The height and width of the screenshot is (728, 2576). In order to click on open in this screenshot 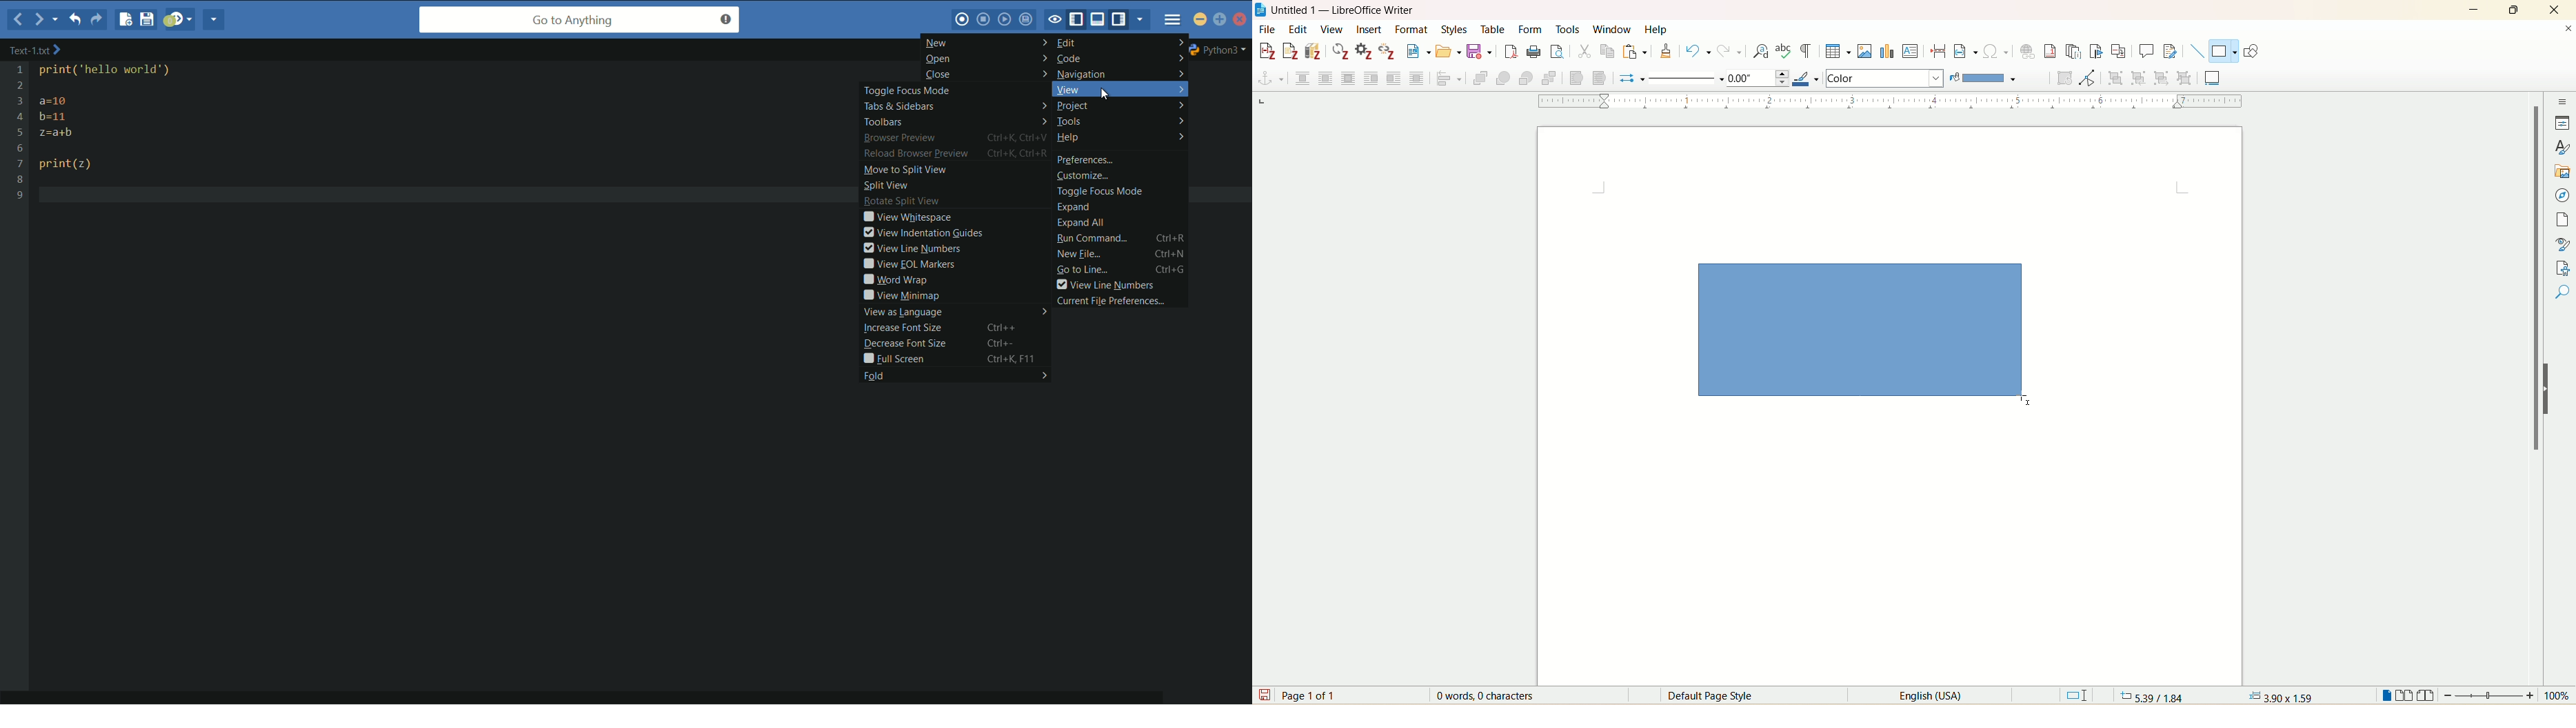, I will do `click(1448, 52)`.